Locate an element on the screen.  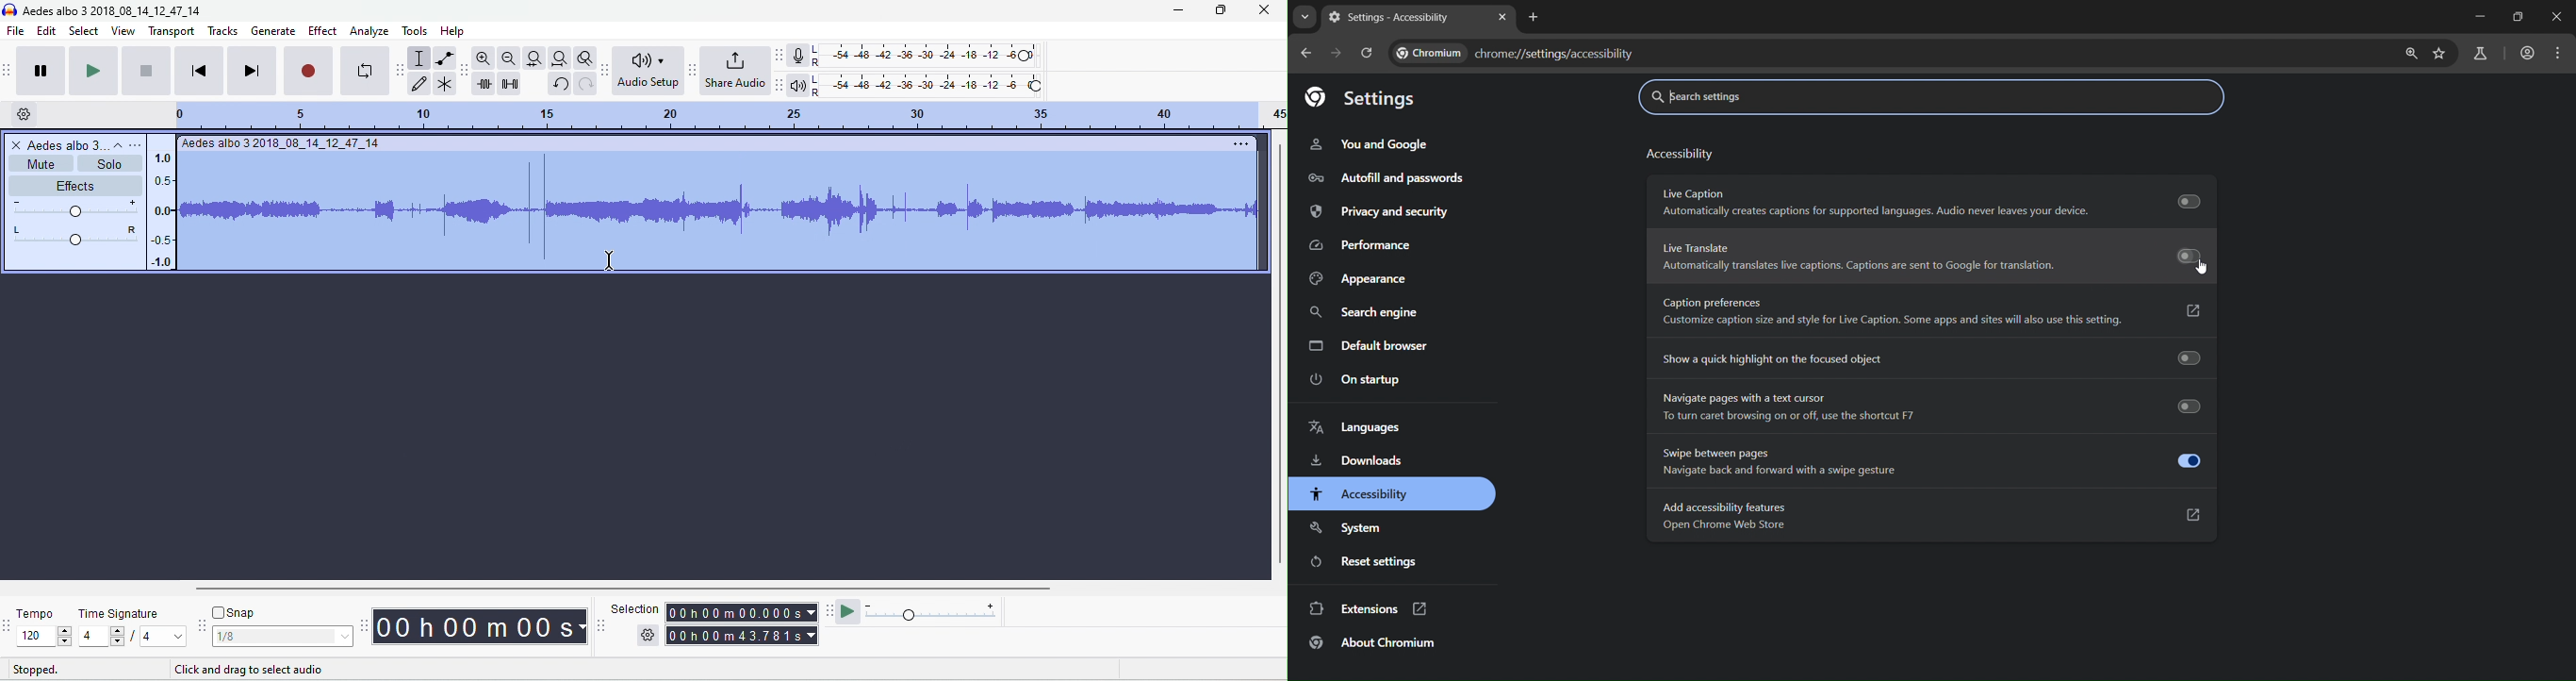
share audio toolbar is located at coordinates (693, 70).